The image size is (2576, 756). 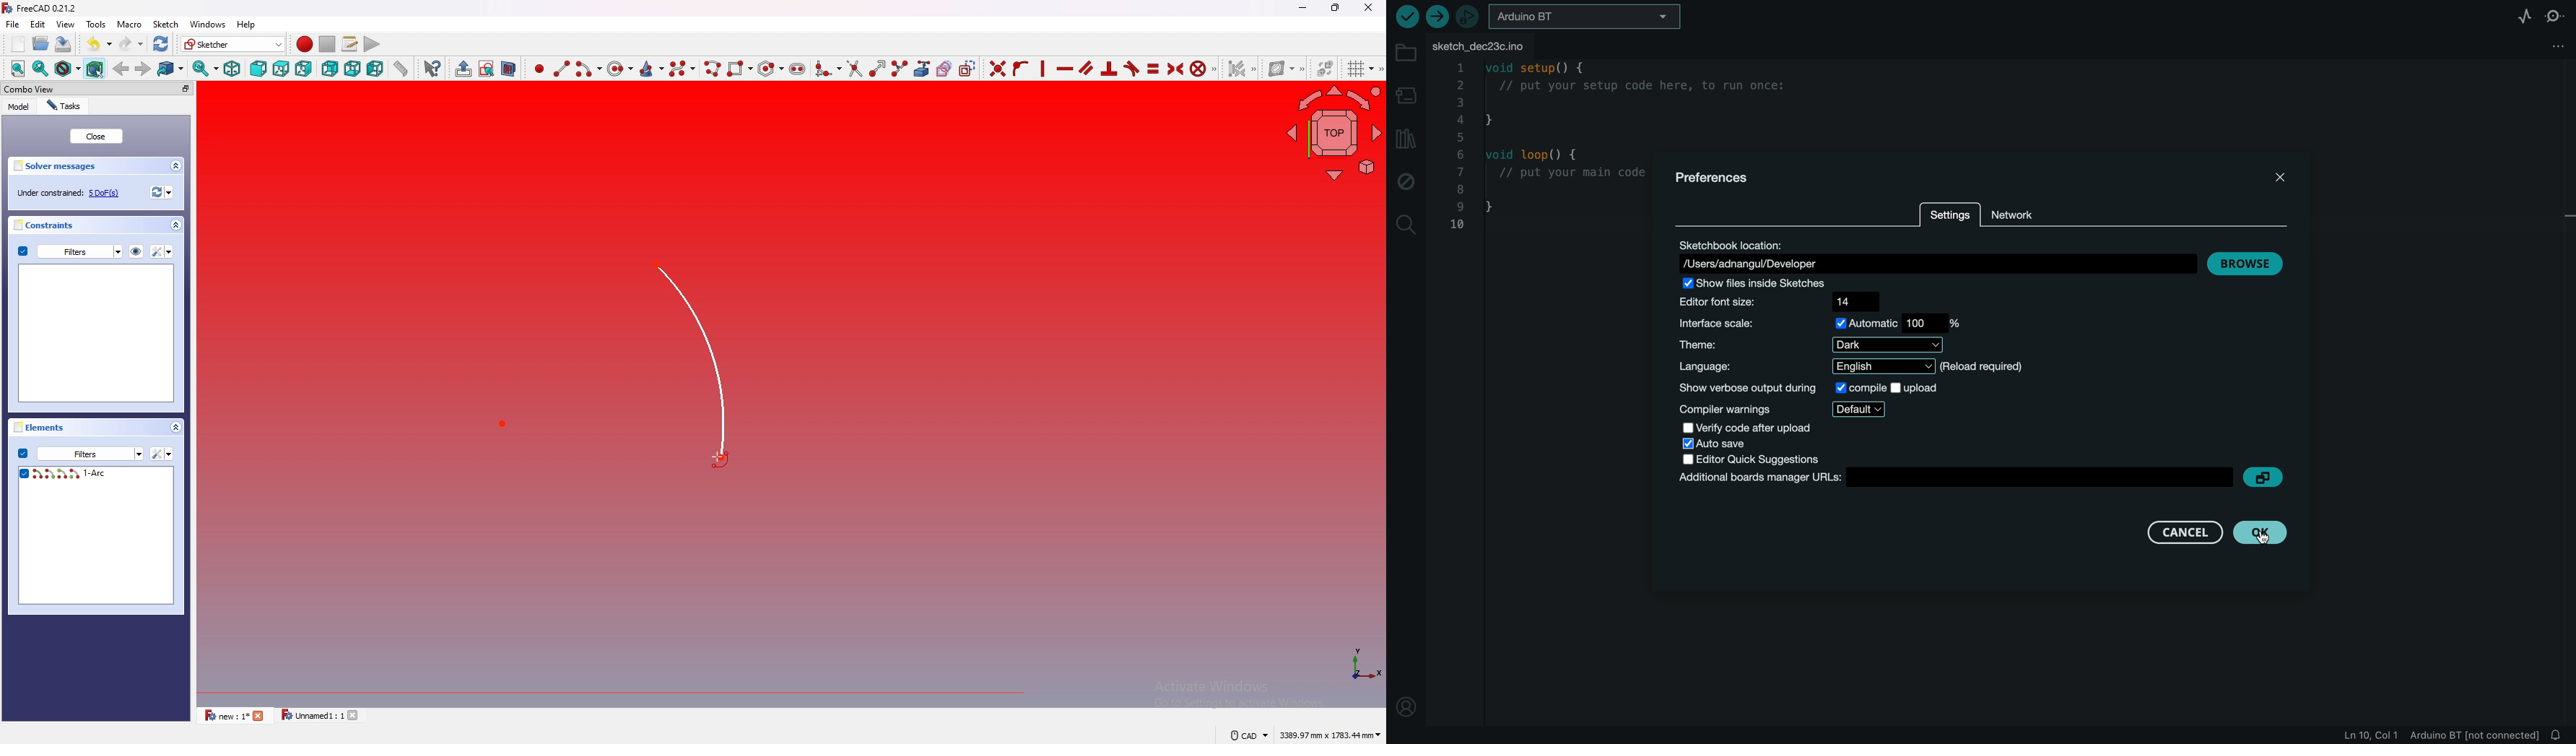 I want to click on right, so click(x=305, y=68).